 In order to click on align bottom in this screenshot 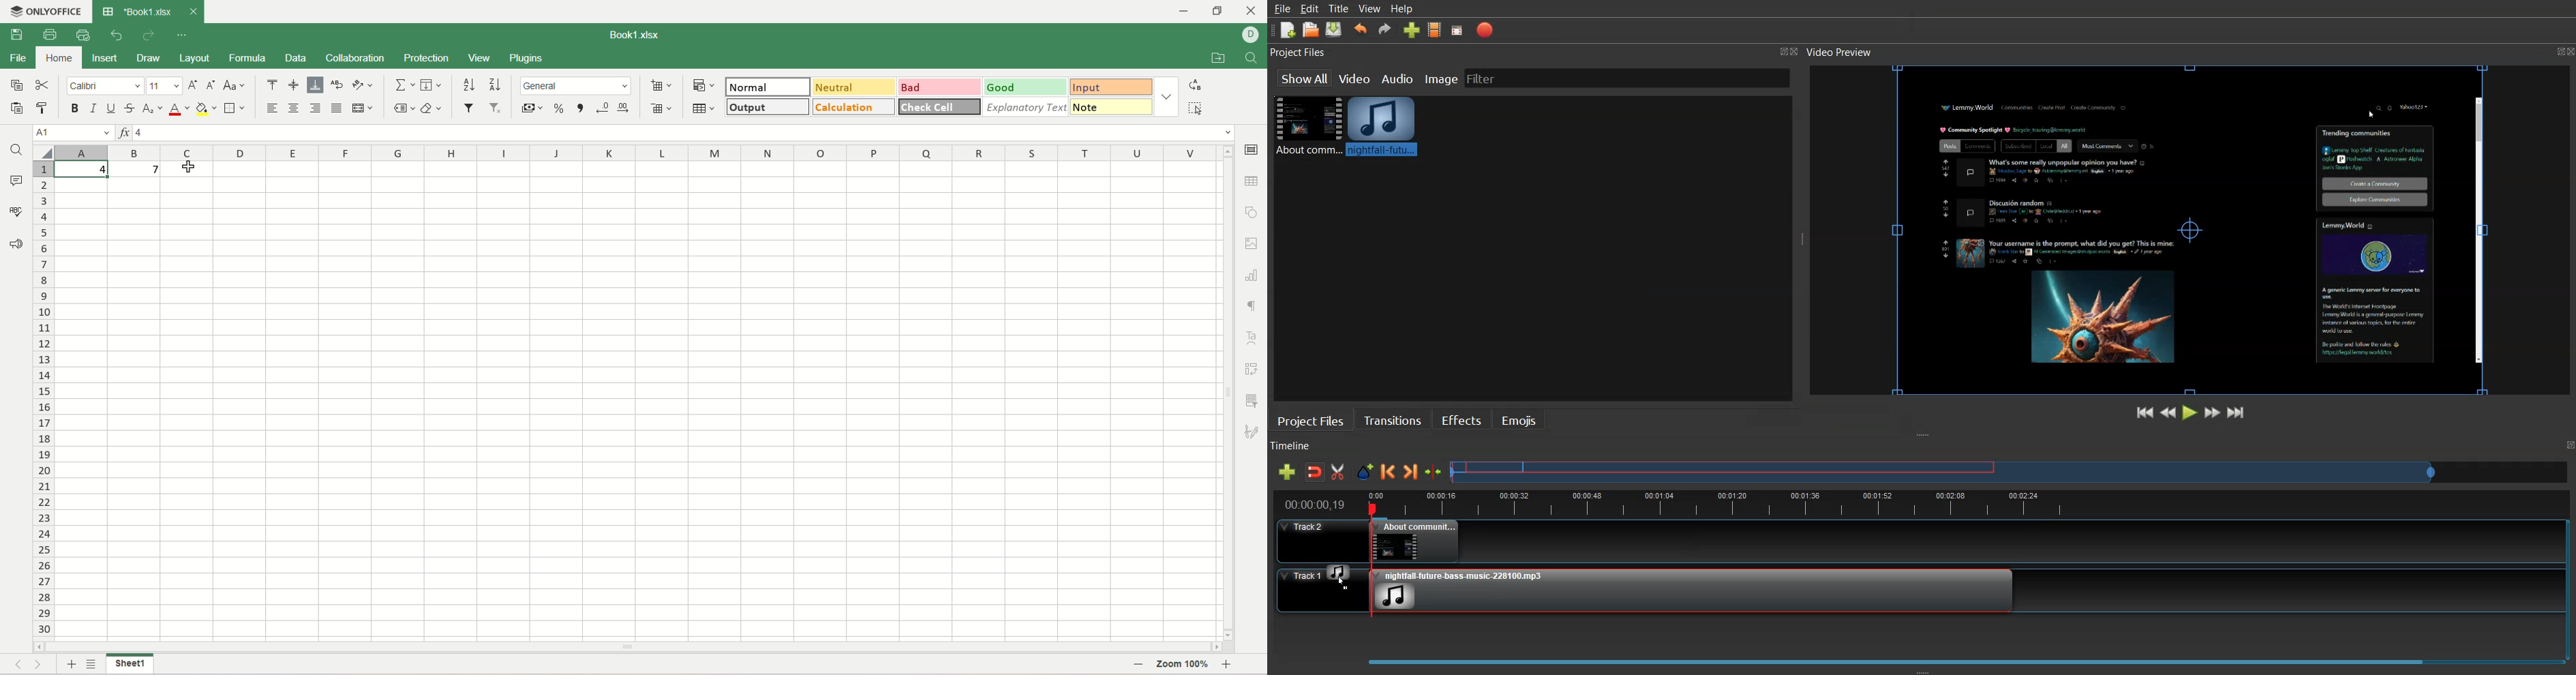, I will do `click(316, 85)`.